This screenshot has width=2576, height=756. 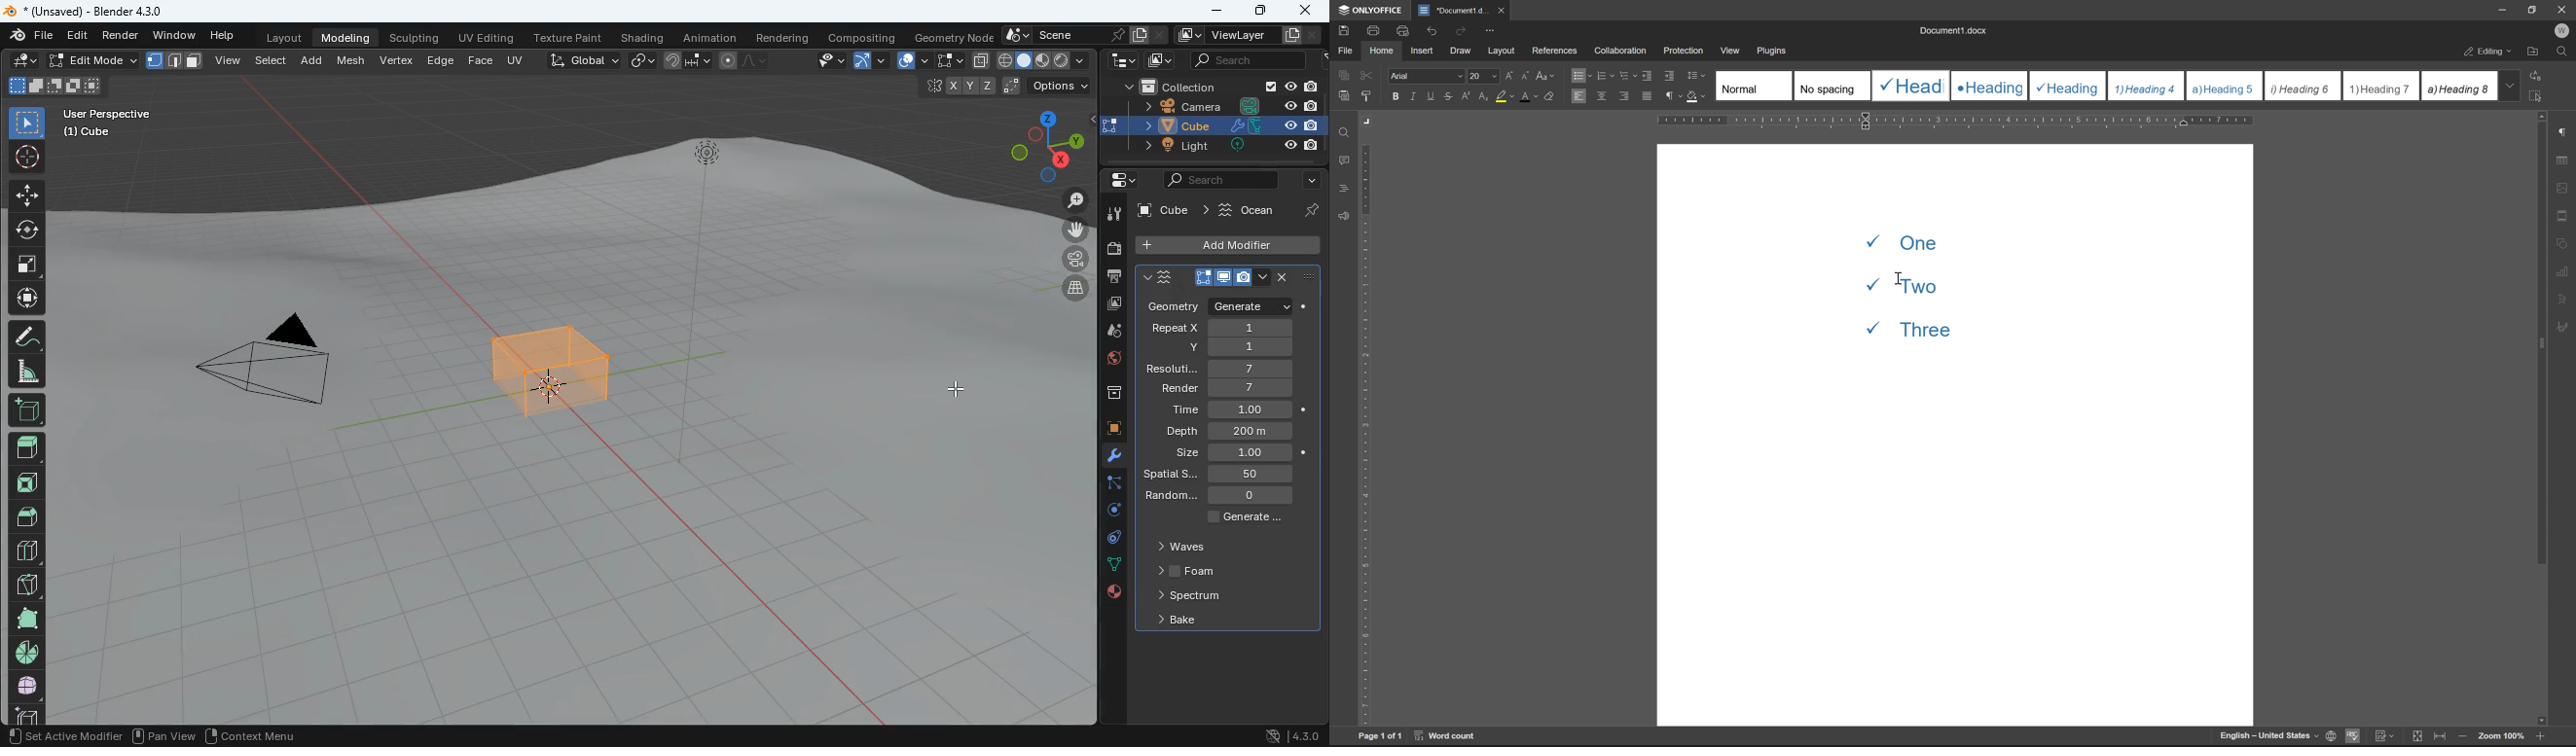 I want to click on print, so click(x=1376, y=29).